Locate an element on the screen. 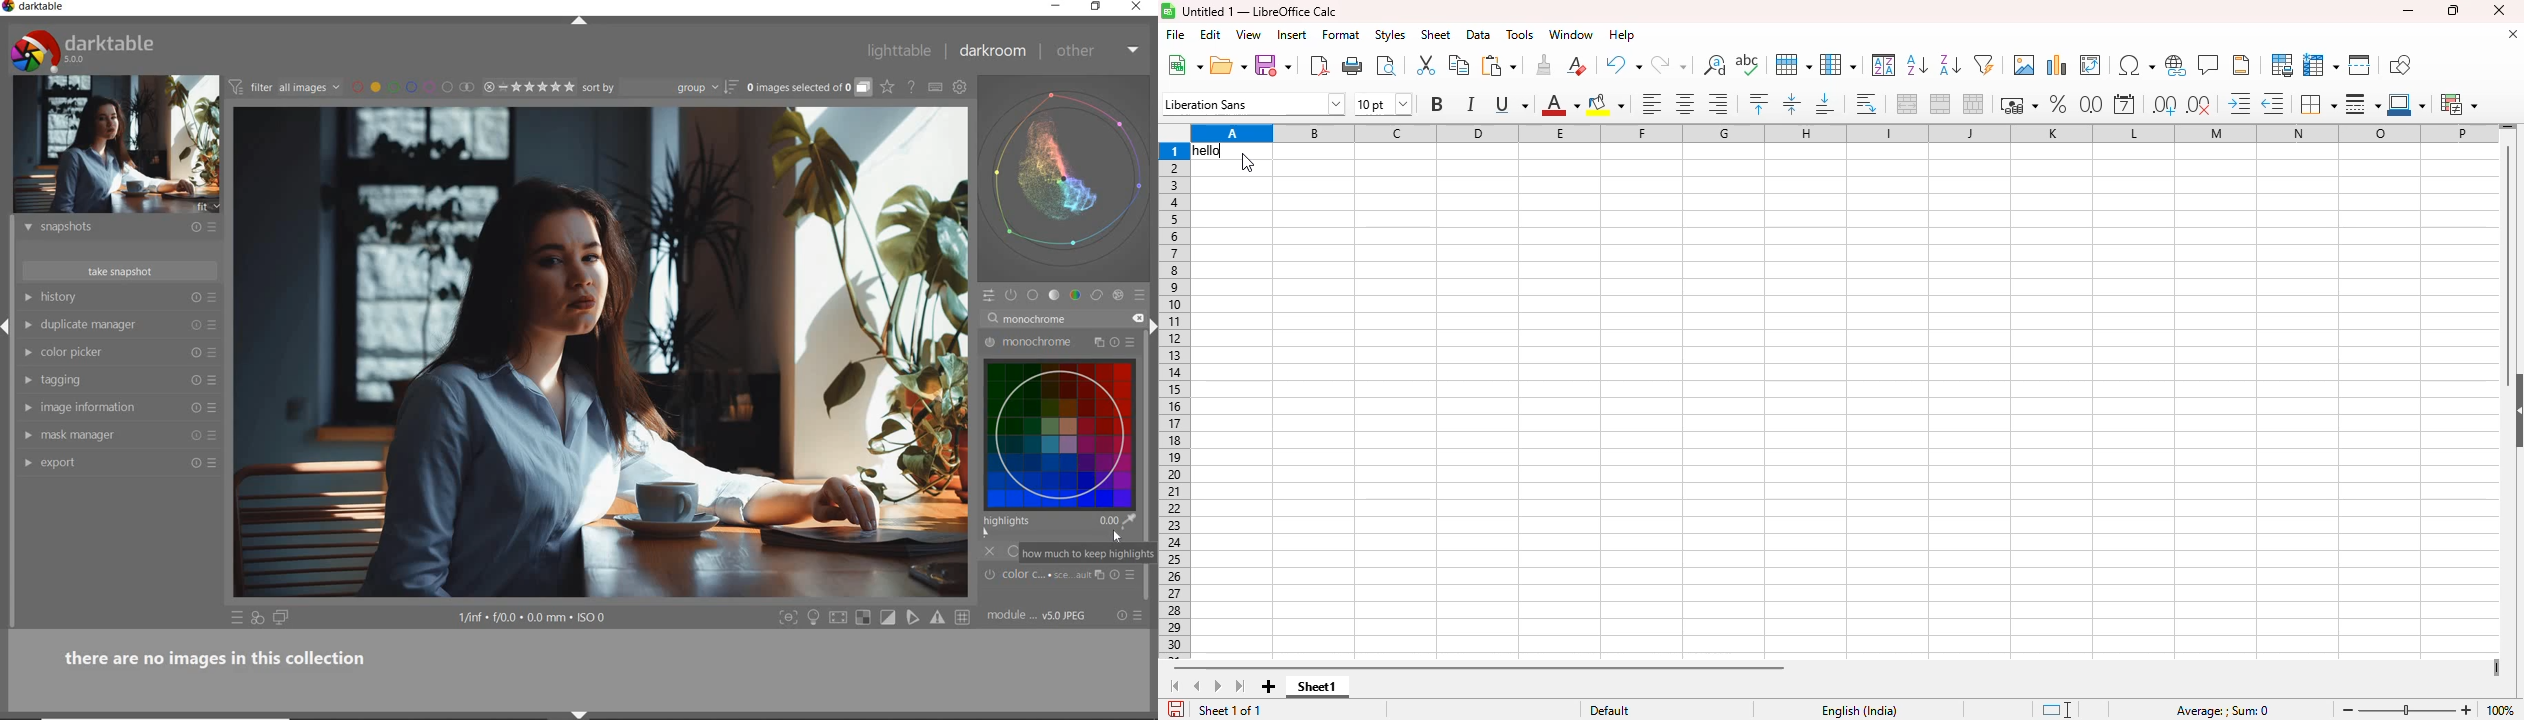 The width and height of the screenshot is (2548, 728). zoom factor is located at coordinates (2500, 711).